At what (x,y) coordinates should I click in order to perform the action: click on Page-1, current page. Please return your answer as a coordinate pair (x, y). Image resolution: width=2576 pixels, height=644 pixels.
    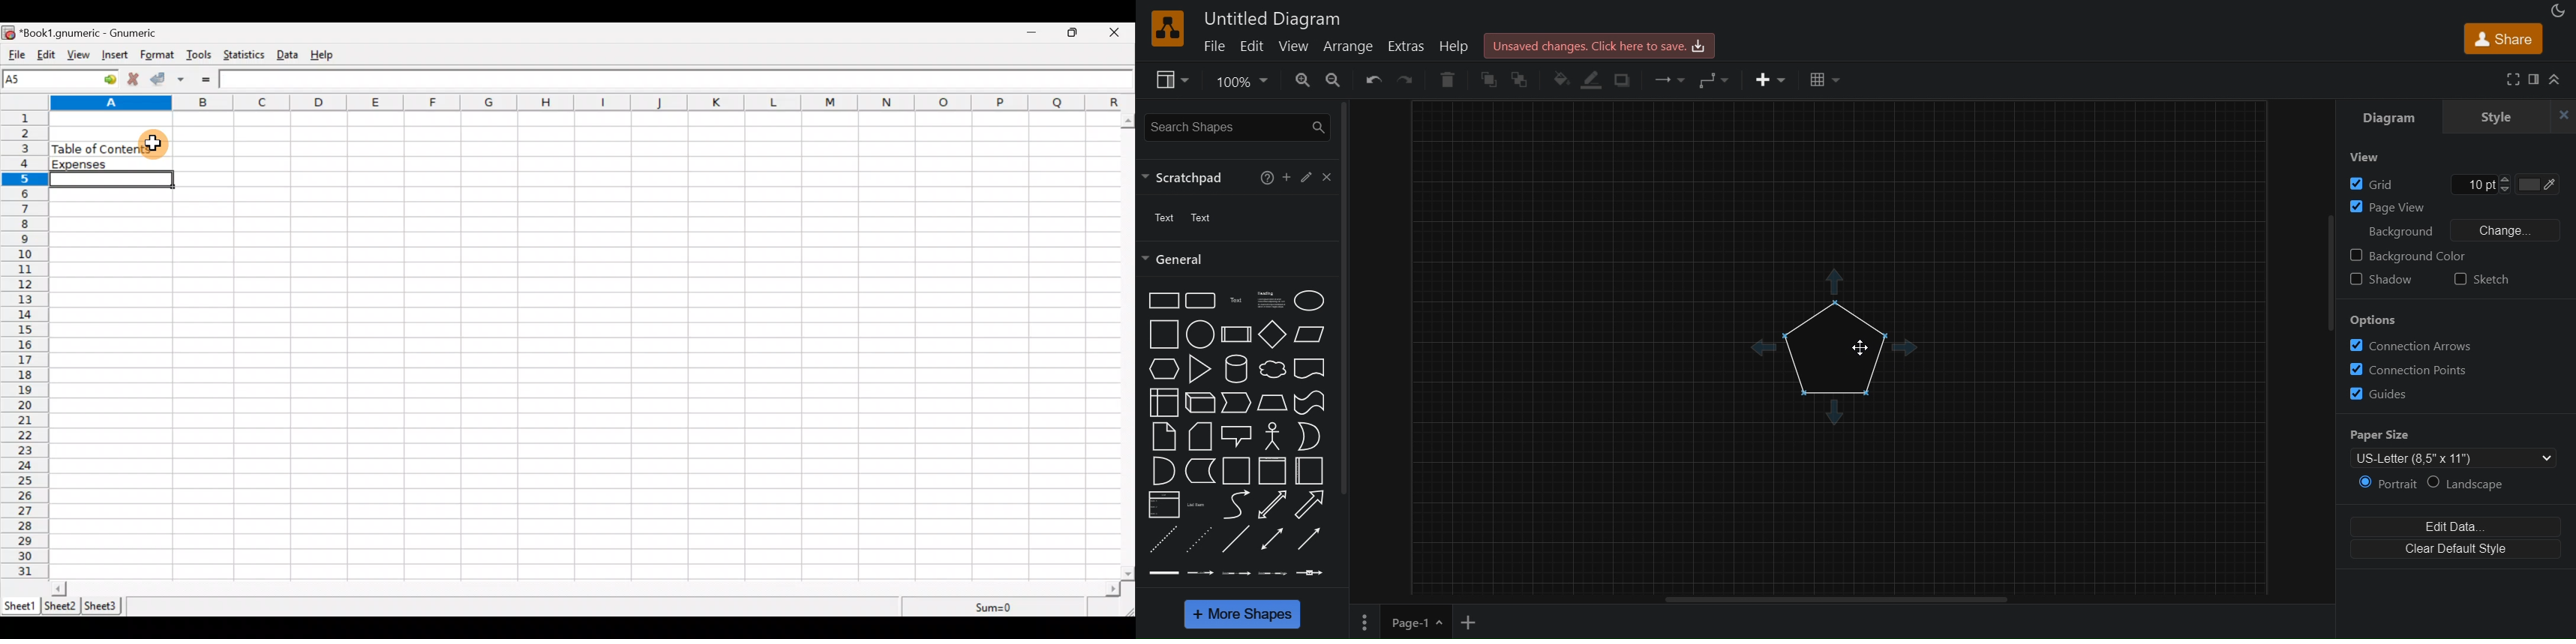
    Looking at the image, I should click on (1404, 622).